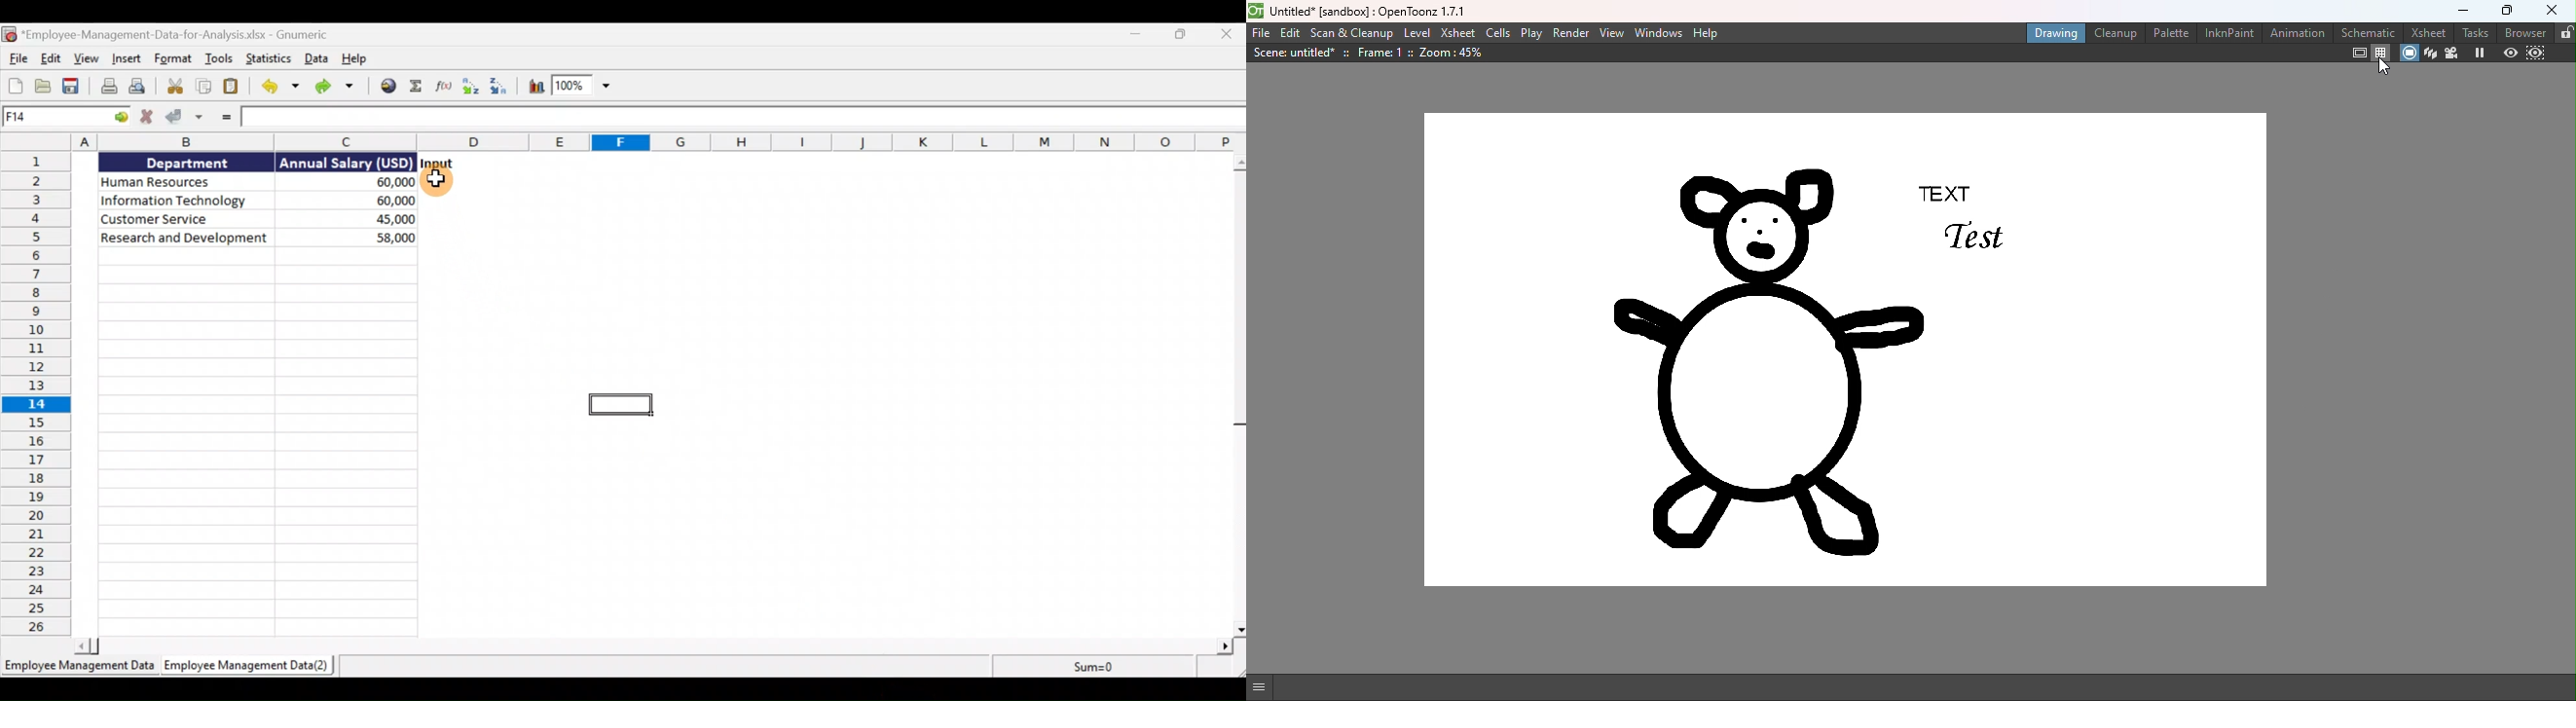 The image size is (2576, 728). I want to click on Help, so click(358, 59).